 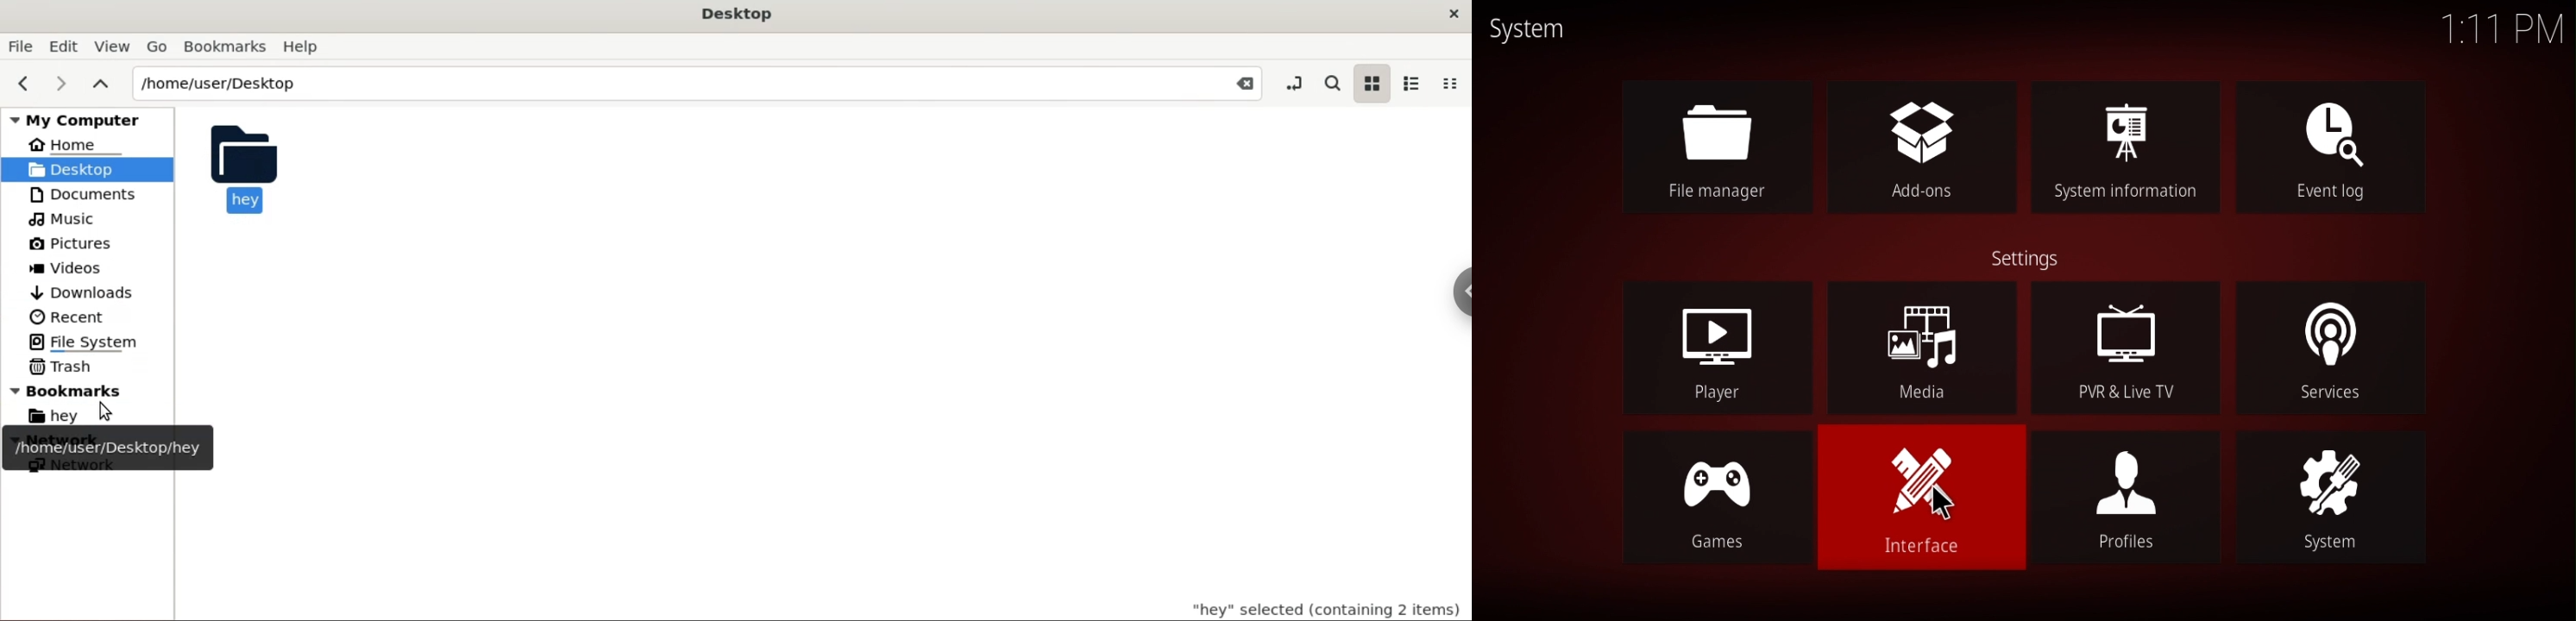 What do you see at coordinates (88, 340) in the screenshot?
I see `File System` at bounding box center [88, 340].